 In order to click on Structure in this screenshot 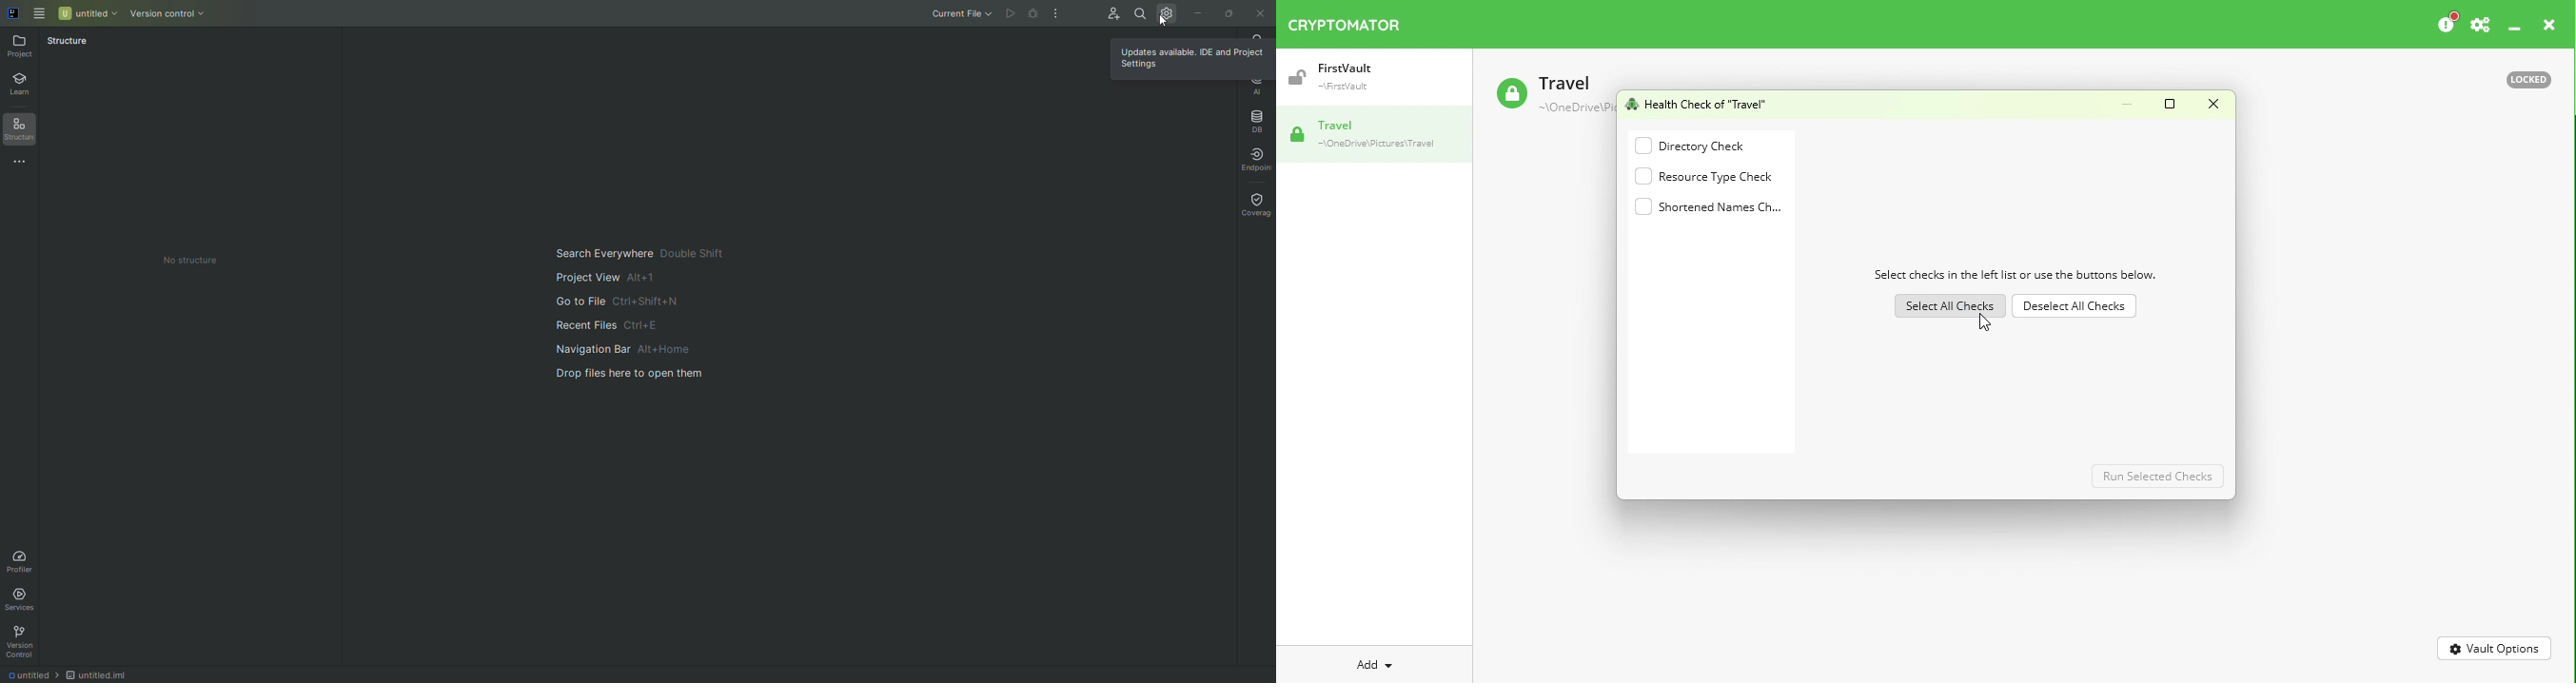, I will do `click(25, 131)`.